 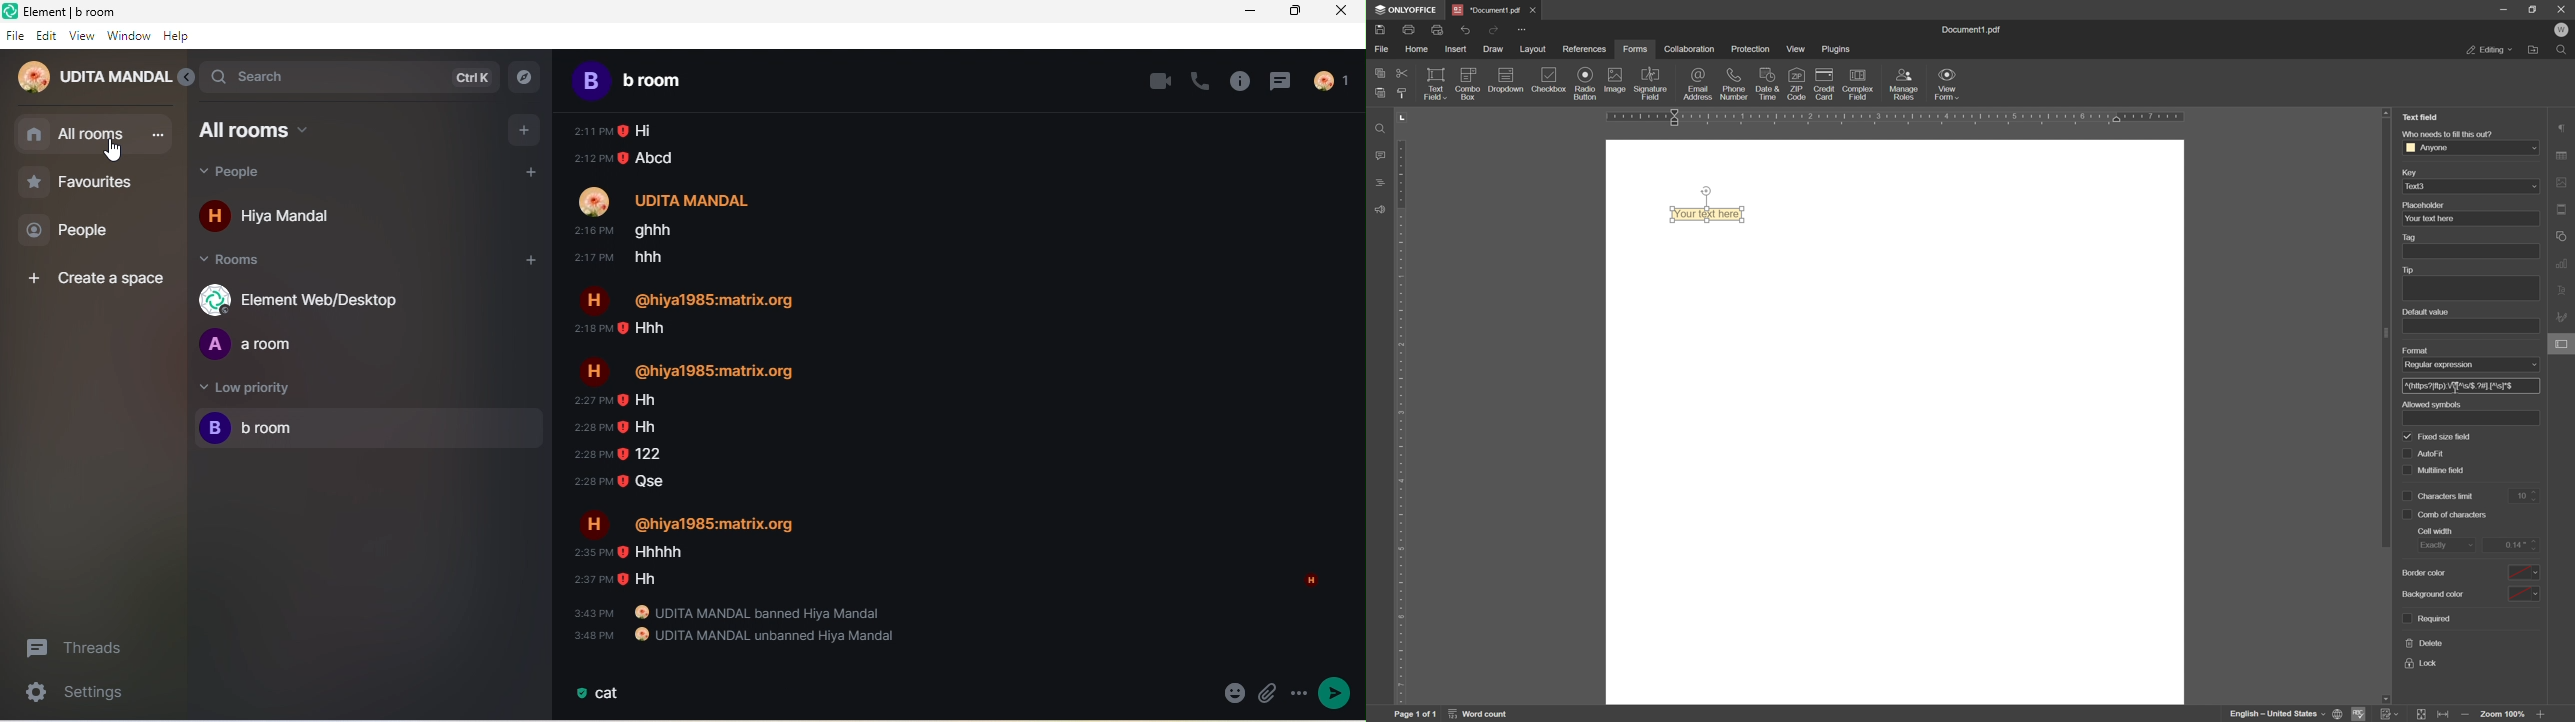 What do you see at coordinates (2563, 236) in the screenshot?
I see `shape settings` at bounding box center [2563, 236].